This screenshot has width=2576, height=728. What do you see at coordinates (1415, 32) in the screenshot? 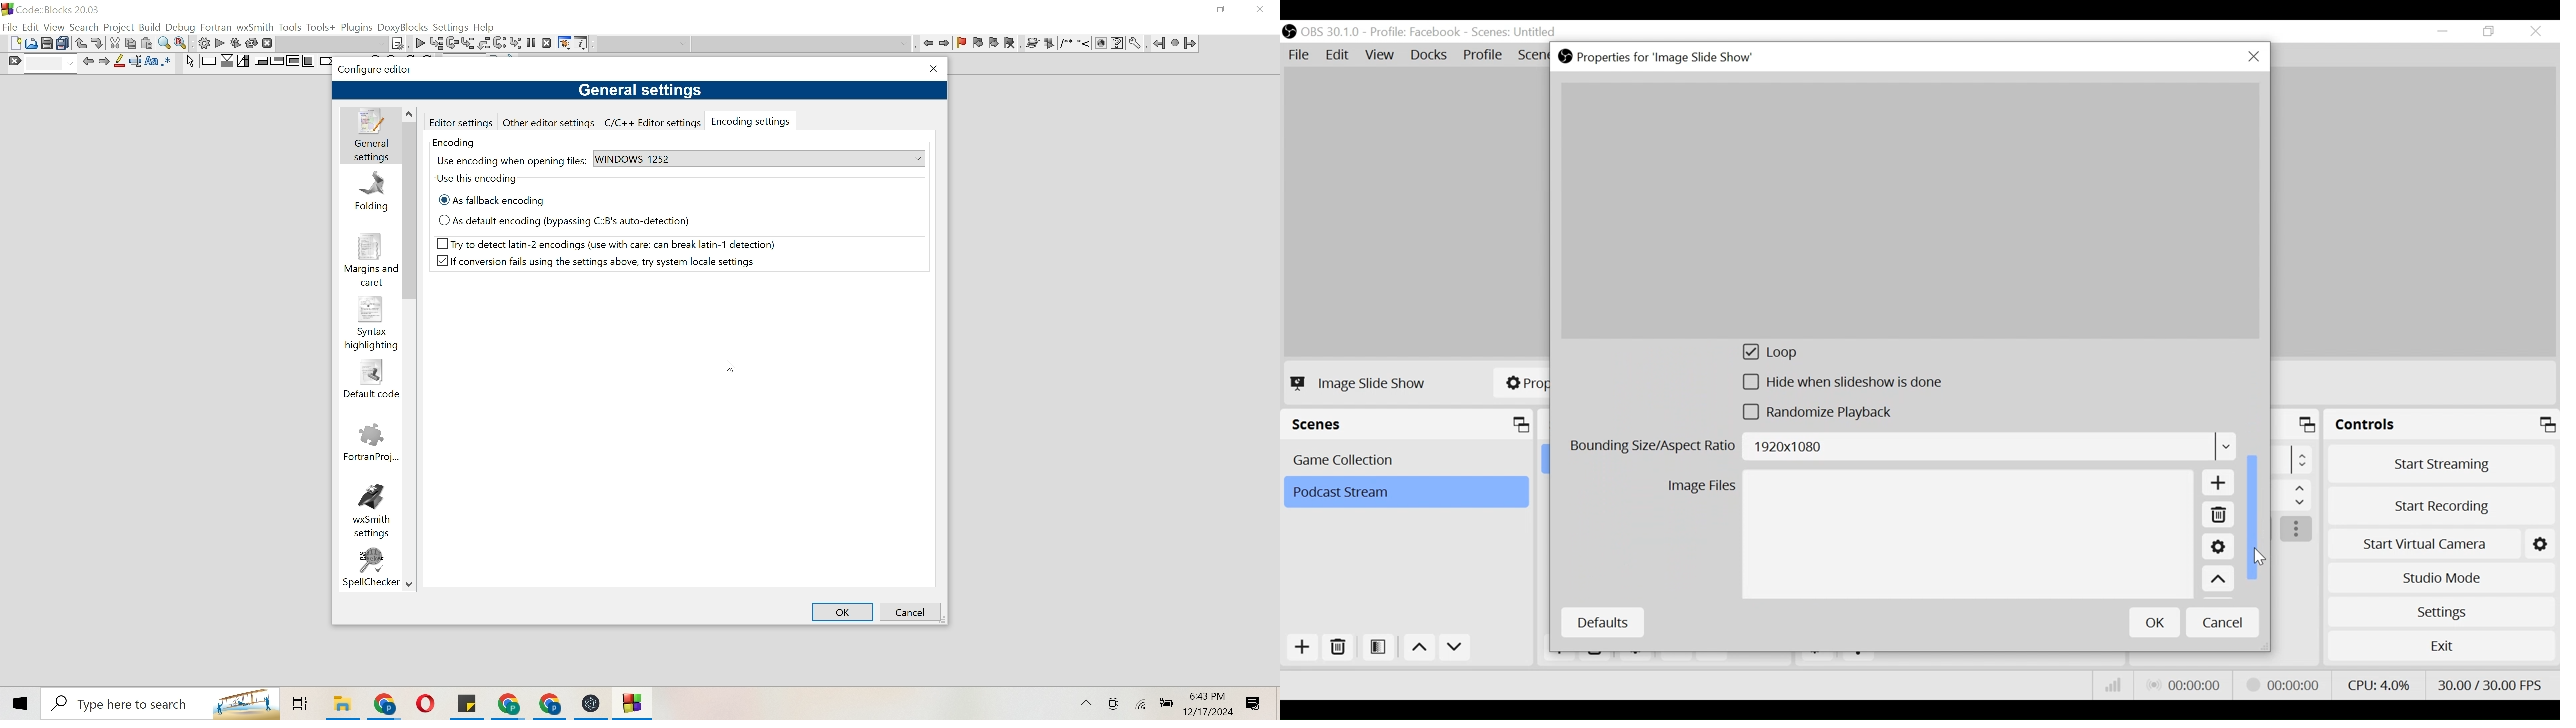
I see `Profile` at bounding box center [1415, 32].